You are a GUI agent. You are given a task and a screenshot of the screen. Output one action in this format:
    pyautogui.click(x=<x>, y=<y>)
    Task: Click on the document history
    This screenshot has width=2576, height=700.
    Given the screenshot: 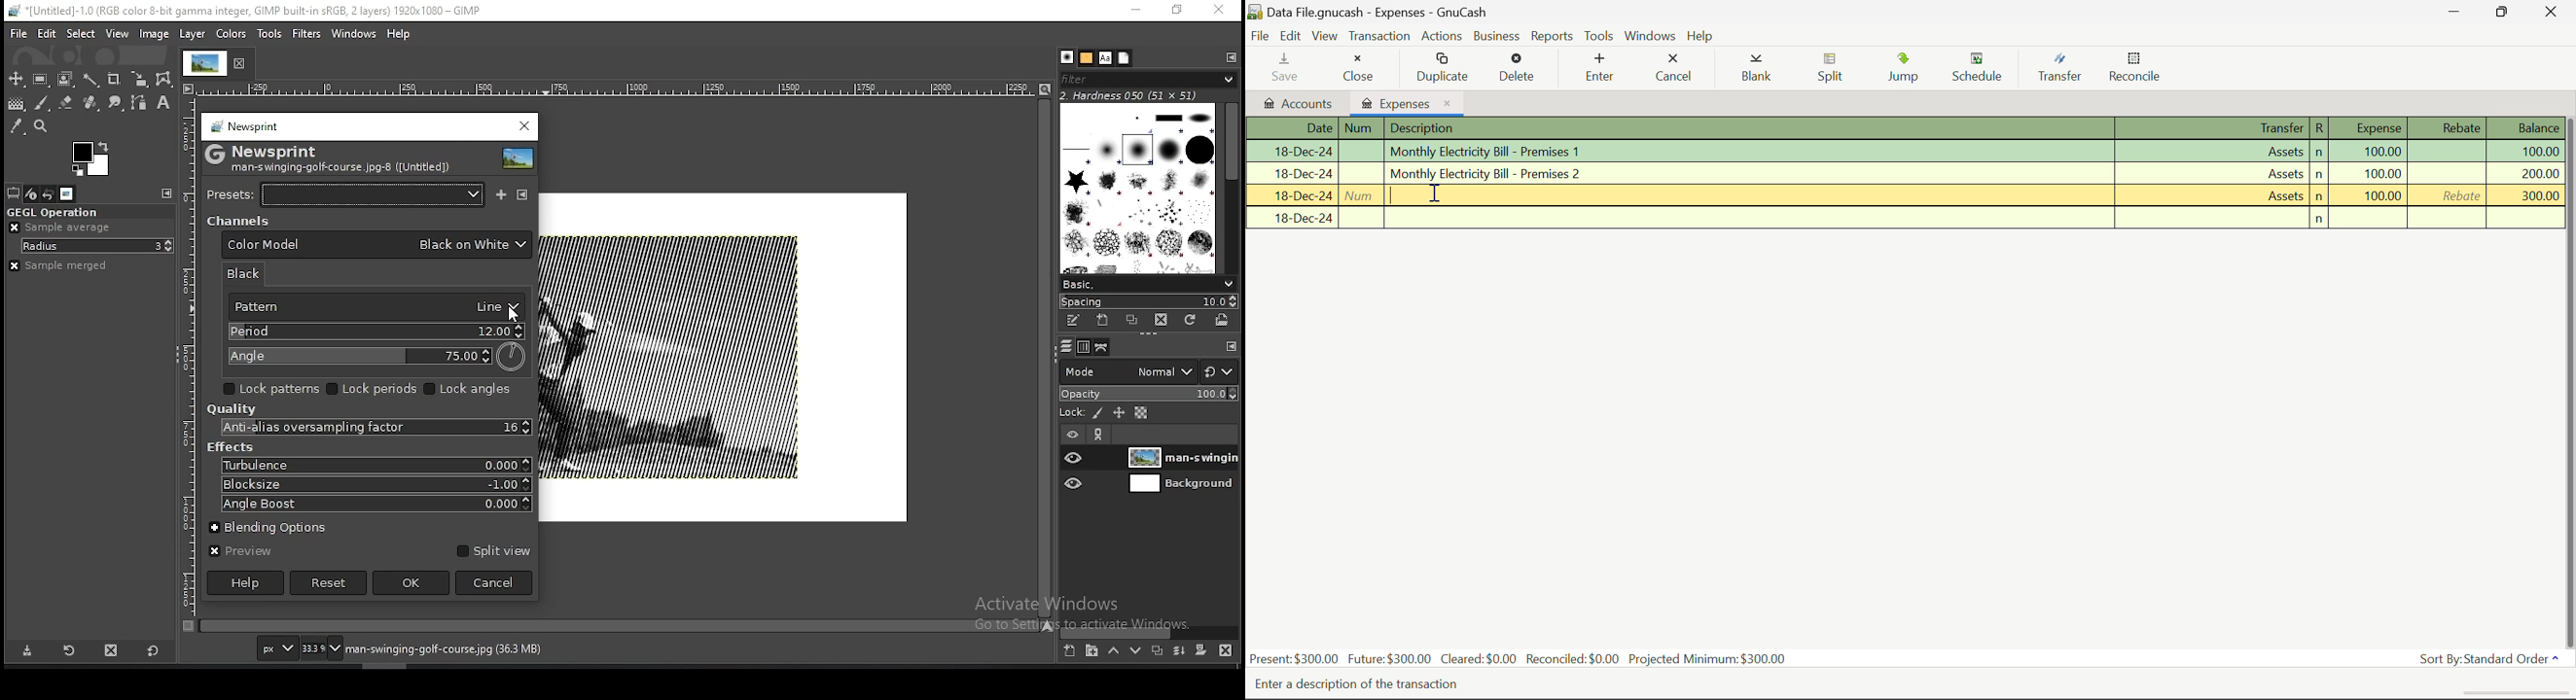 What is the action you would take?
    pyautogui.click(x=1124, y=58)
    